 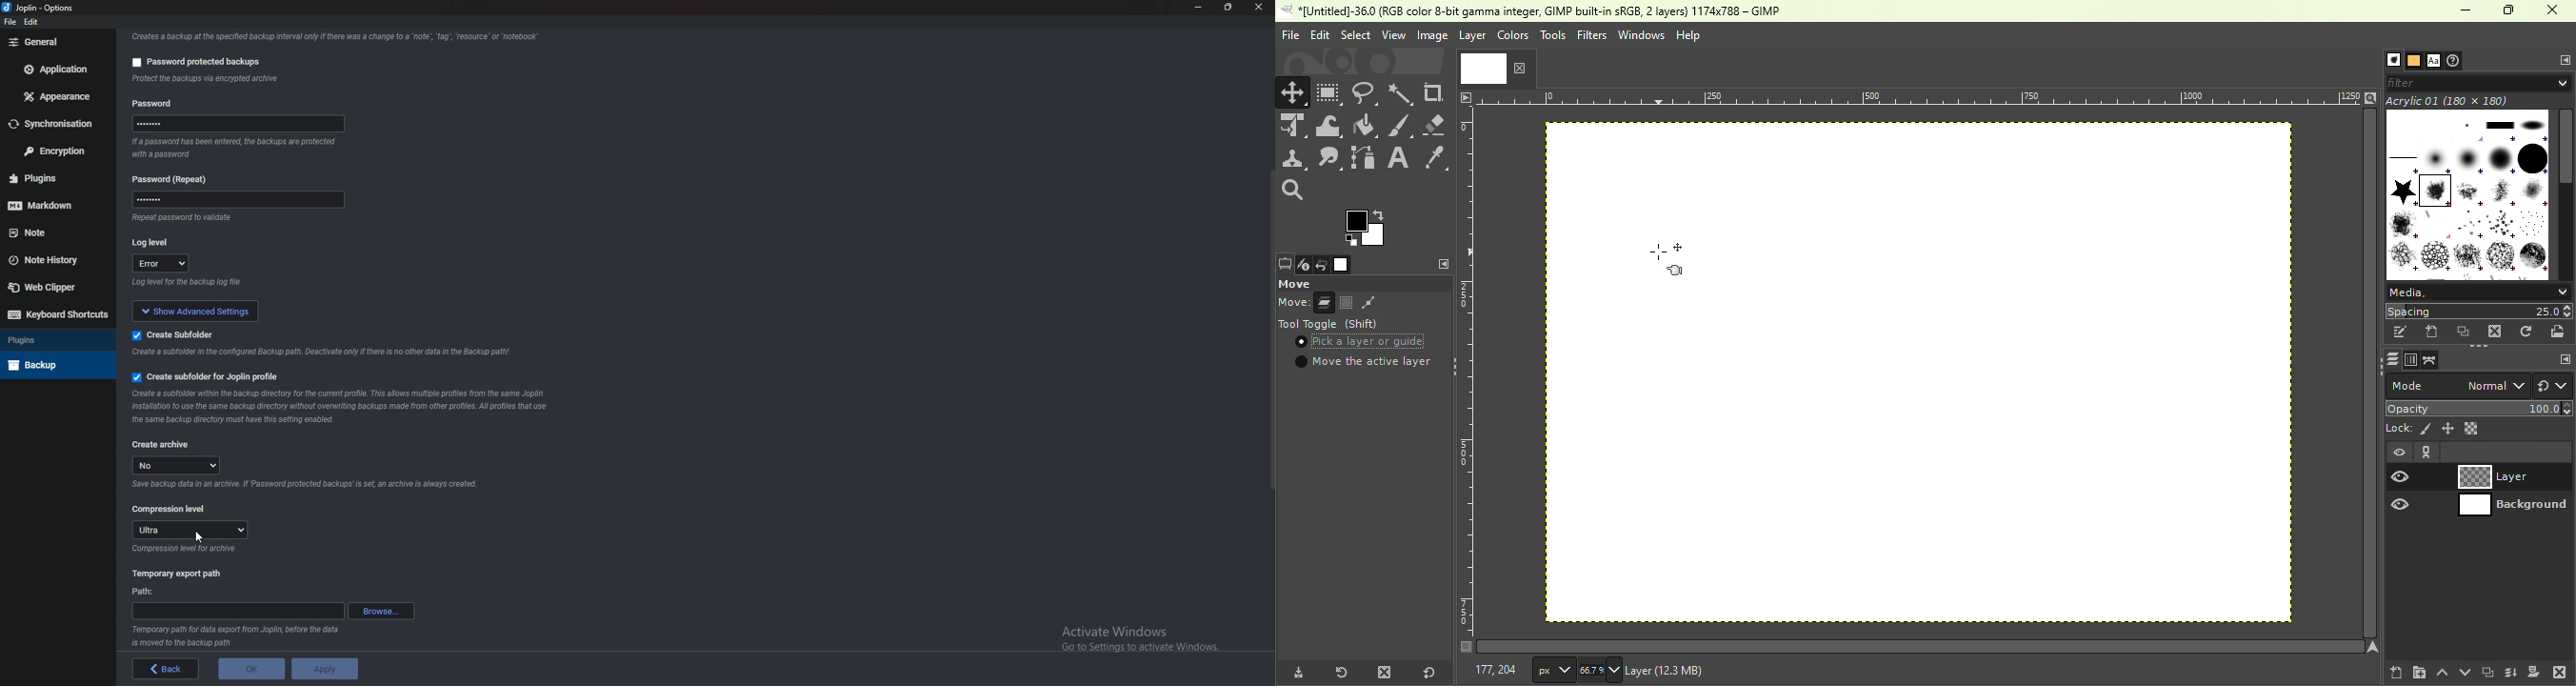 I want to click on File, so click(x=1288, y=34).